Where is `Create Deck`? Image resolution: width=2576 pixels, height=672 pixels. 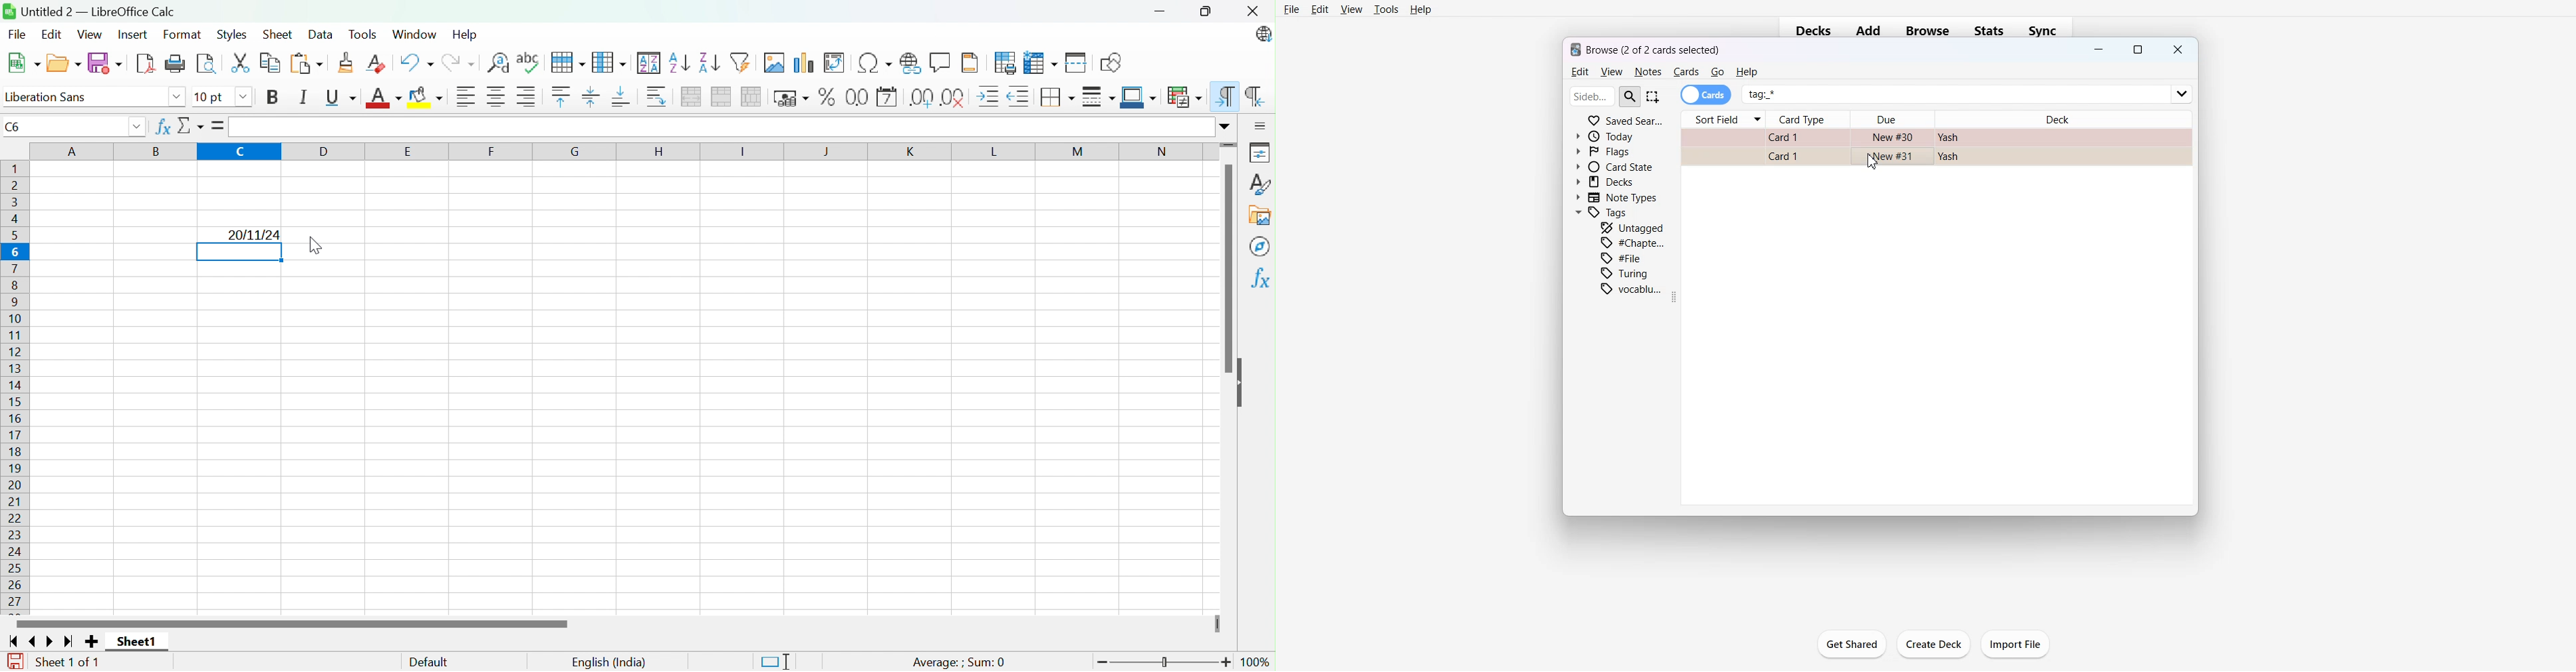 Create Deck is located at coordinates (1934, 645).